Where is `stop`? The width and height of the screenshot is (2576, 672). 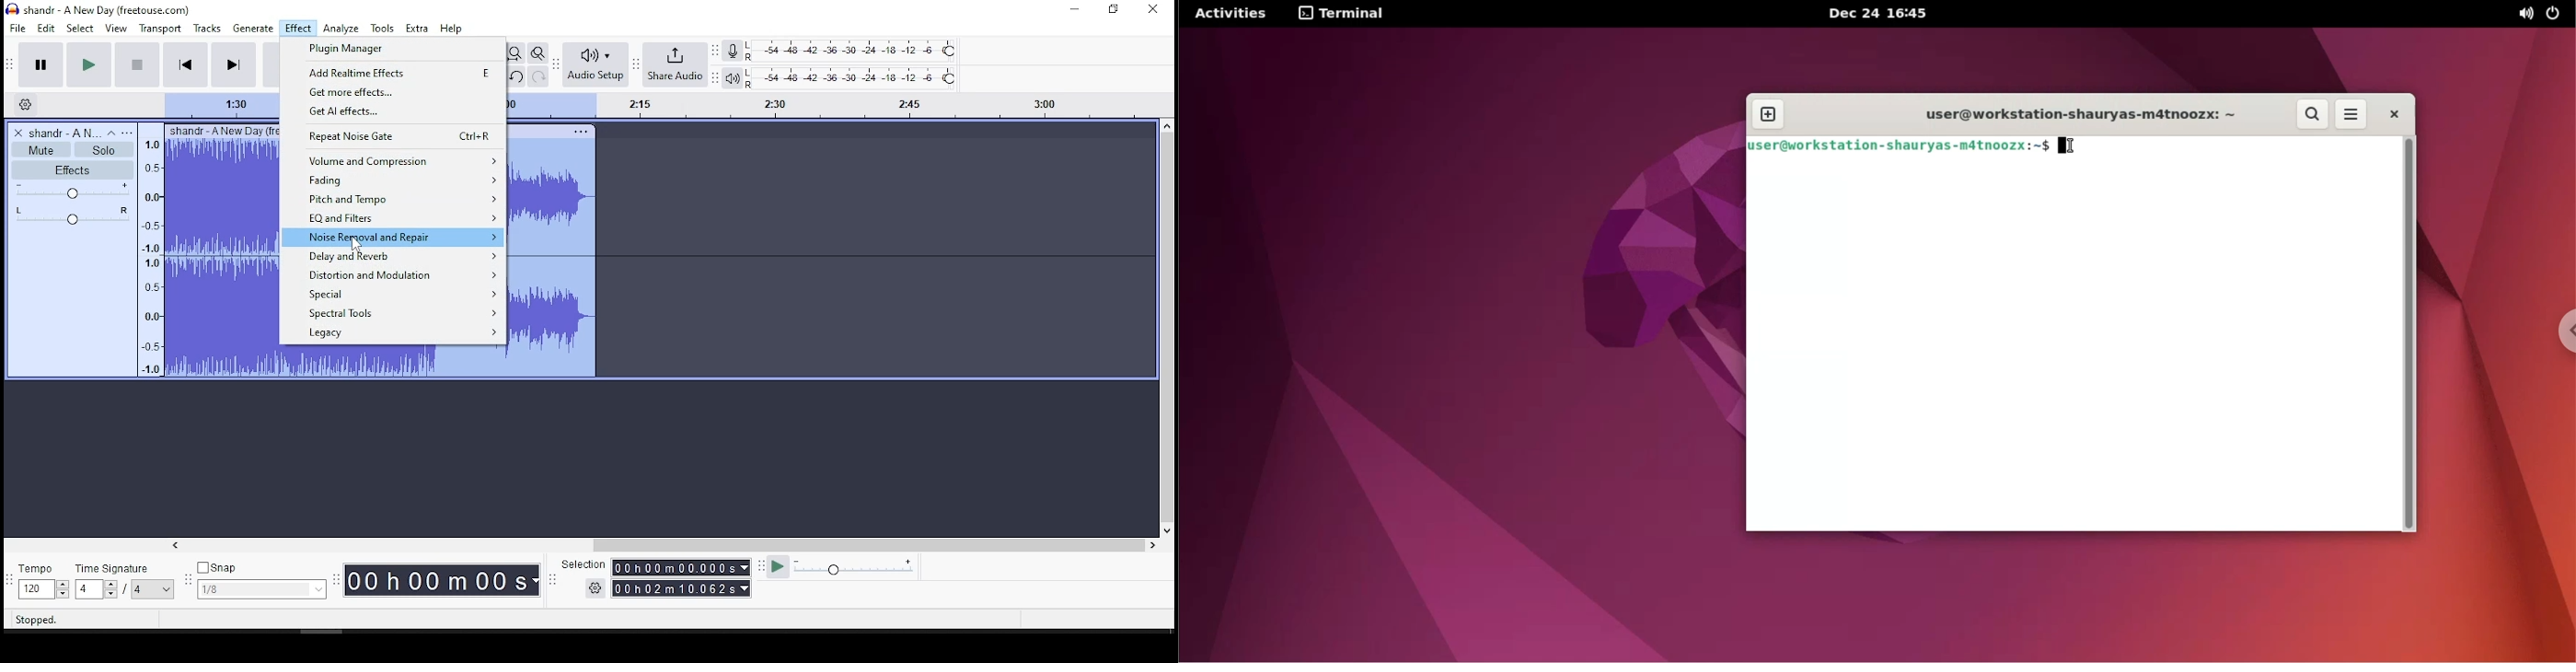 stop is located at coordinates (135, 65).